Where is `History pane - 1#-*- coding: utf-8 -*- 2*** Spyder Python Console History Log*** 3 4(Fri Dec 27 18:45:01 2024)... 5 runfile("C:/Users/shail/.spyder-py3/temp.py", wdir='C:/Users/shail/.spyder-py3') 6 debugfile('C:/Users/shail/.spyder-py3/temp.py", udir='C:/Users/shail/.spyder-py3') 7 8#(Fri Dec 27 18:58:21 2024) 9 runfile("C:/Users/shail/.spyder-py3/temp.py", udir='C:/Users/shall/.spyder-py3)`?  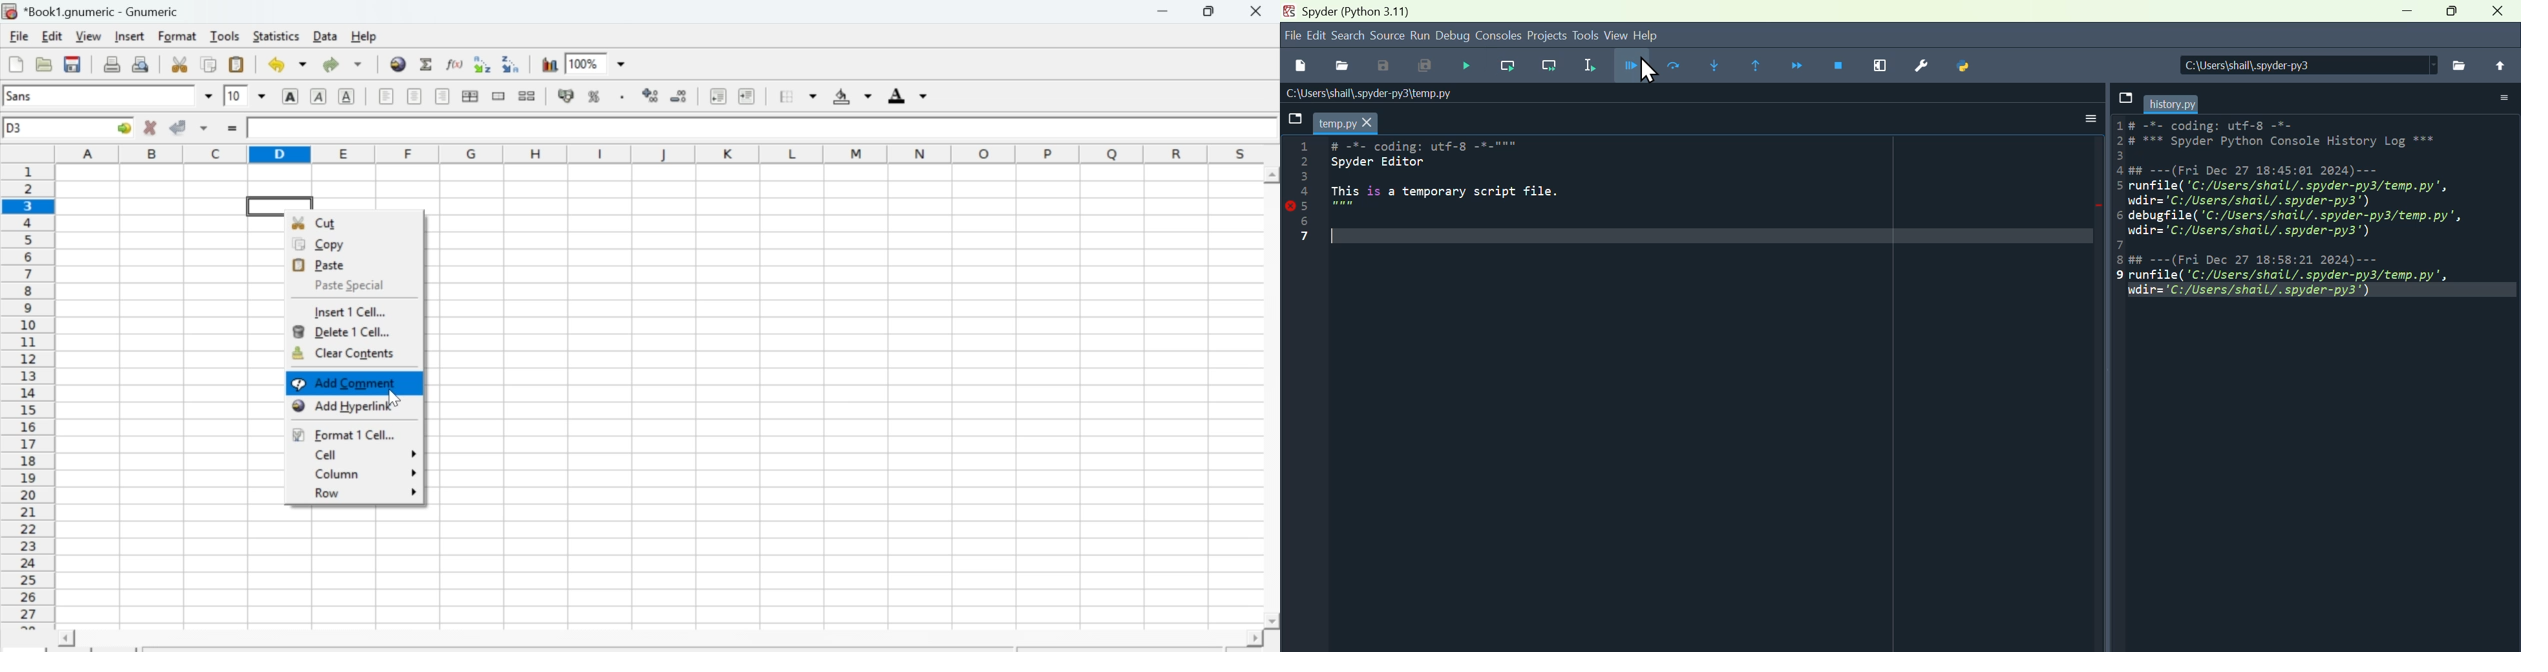
History pane - 1#-*- coding: utf-8 -*- 2*** Spyder Python Console History Log*** 3 4(Fri Dec 27 18:45:01 2024)... 5 runfile("C:/Users/shail/.spyder-py3/temp.py", wdir='C:/Users/shail/.spyder-py3') 6 debugfile('C:/Users/shail/.spyder-py3/temp.py", udir='C:/Users/shail/.spyder-py3') 7 8#(Fri Dec 27 18:58:21 2024) 9 runfile("C:/Users/shail/.spyder-py3/temp.py", udir='C:/Users/shall/.spyder-py3) is located at coordinates (2315, 214).